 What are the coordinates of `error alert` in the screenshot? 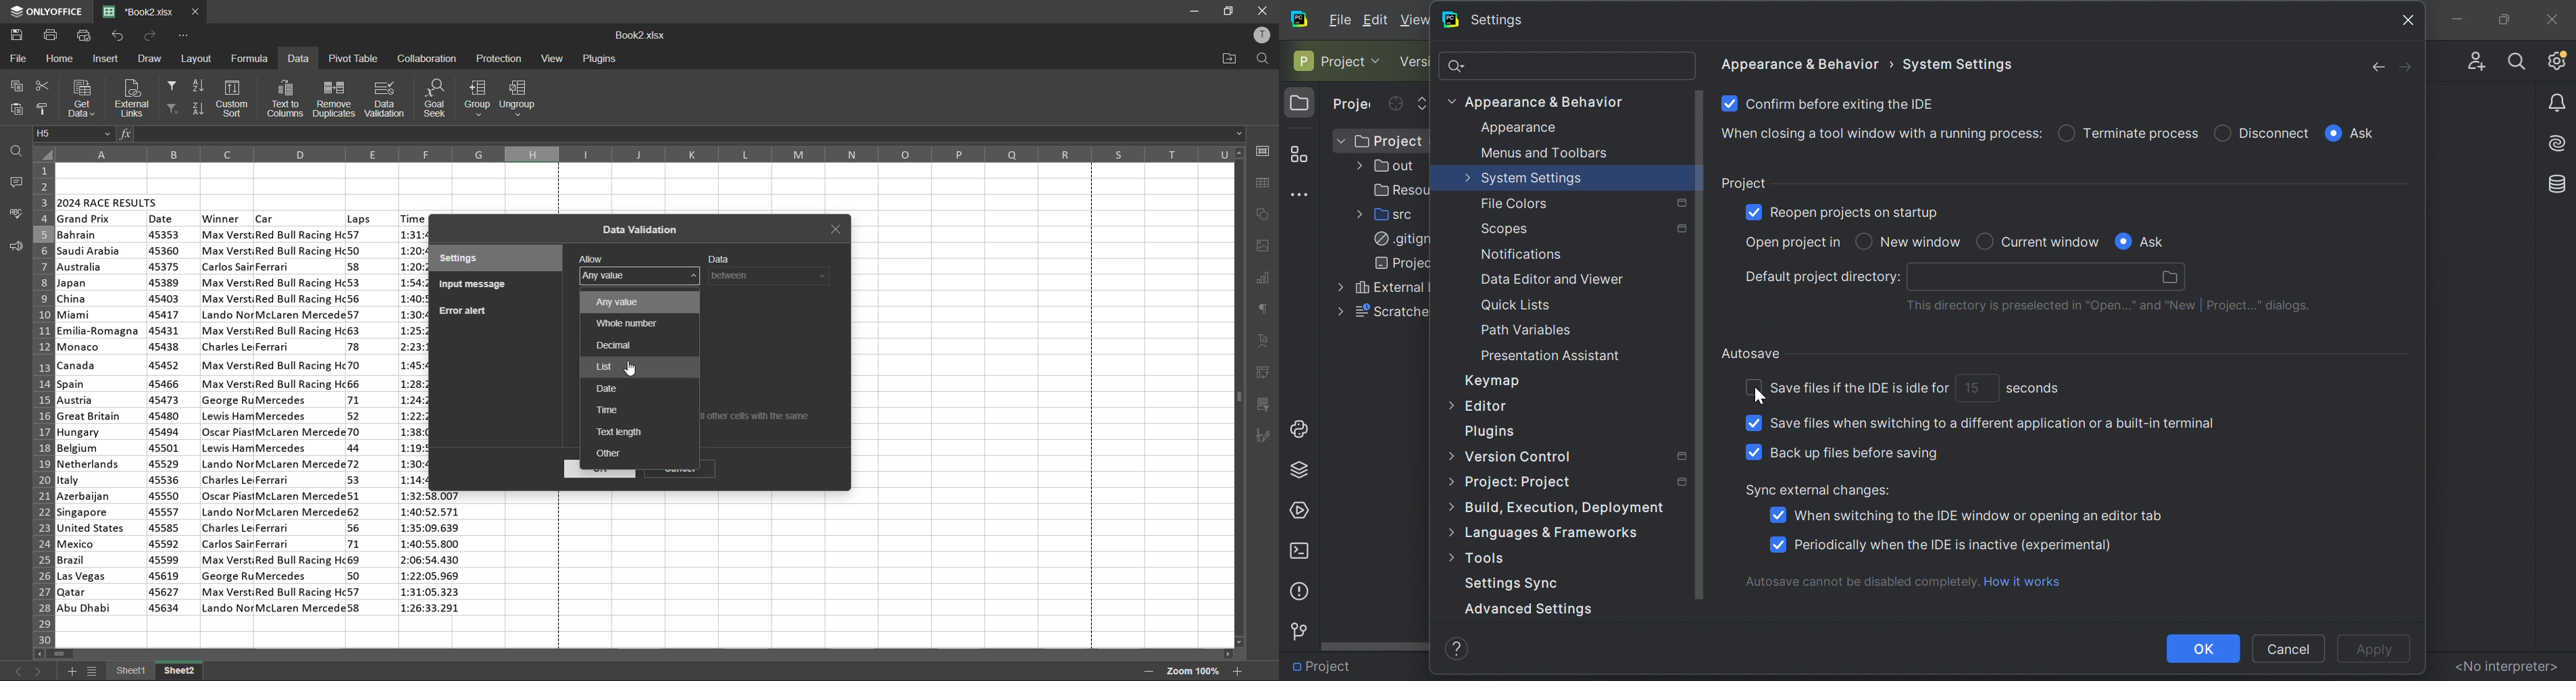 It's located at (462, 311).